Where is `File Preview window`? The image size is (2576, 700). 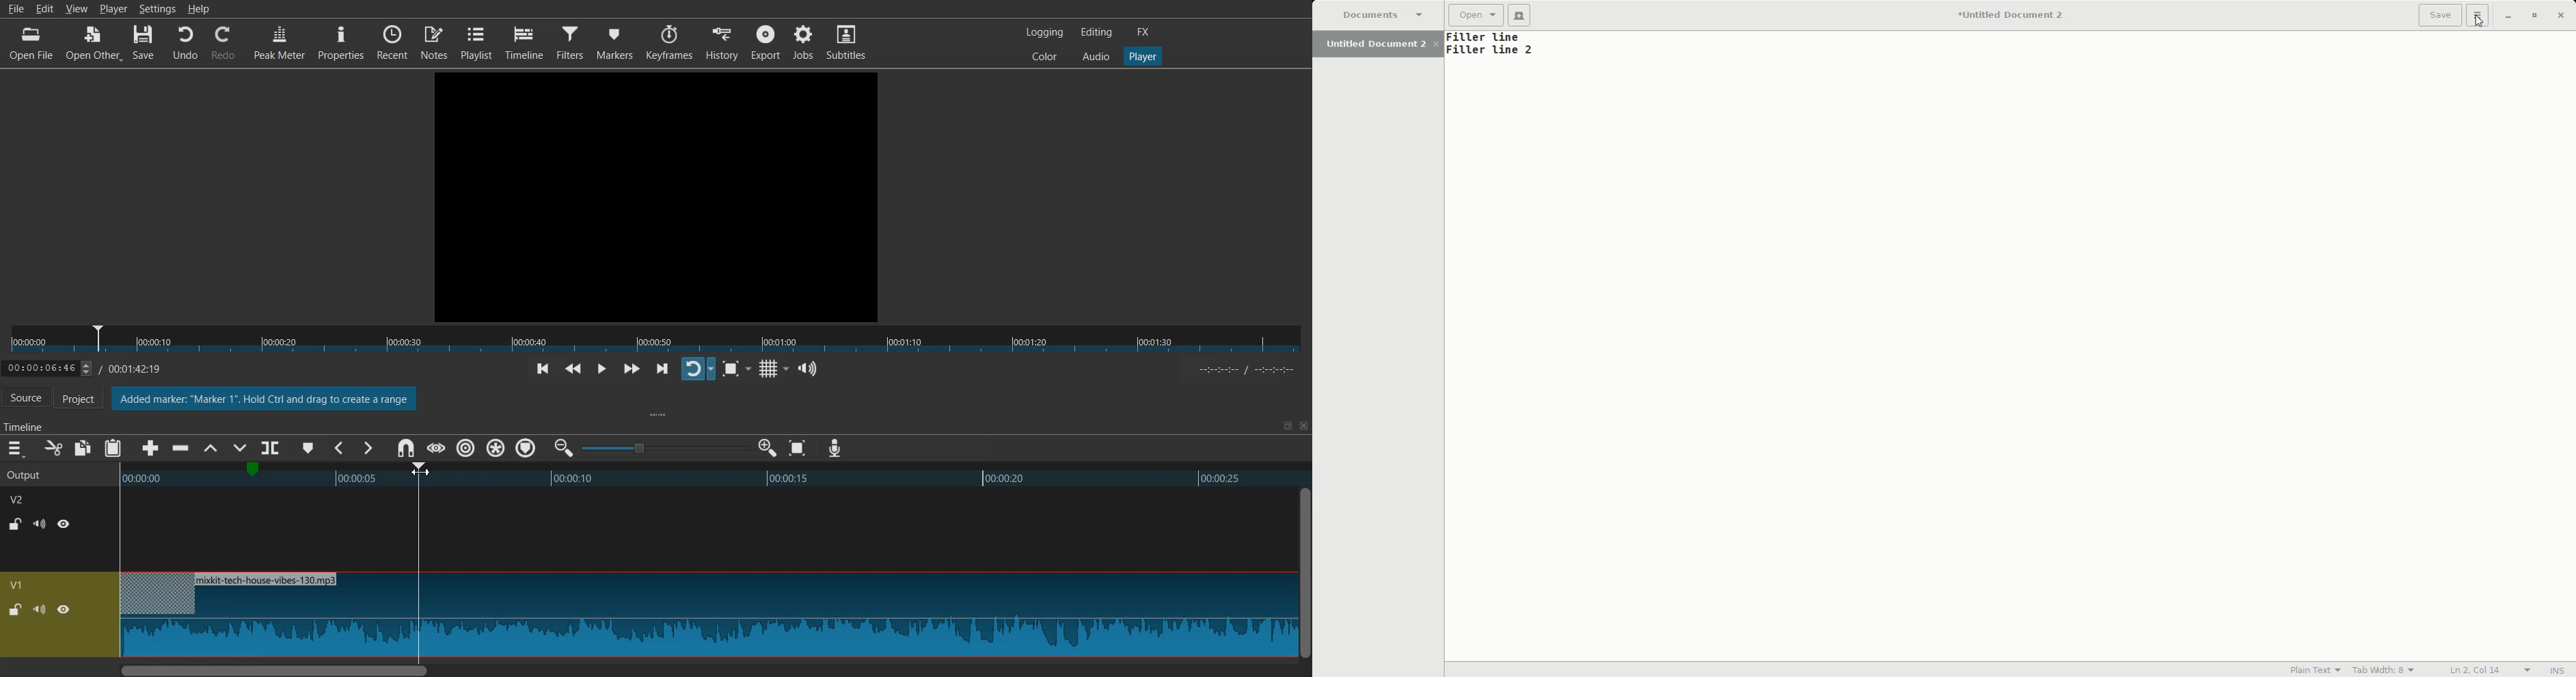 File Preview window is located at coordinates (659, 195).